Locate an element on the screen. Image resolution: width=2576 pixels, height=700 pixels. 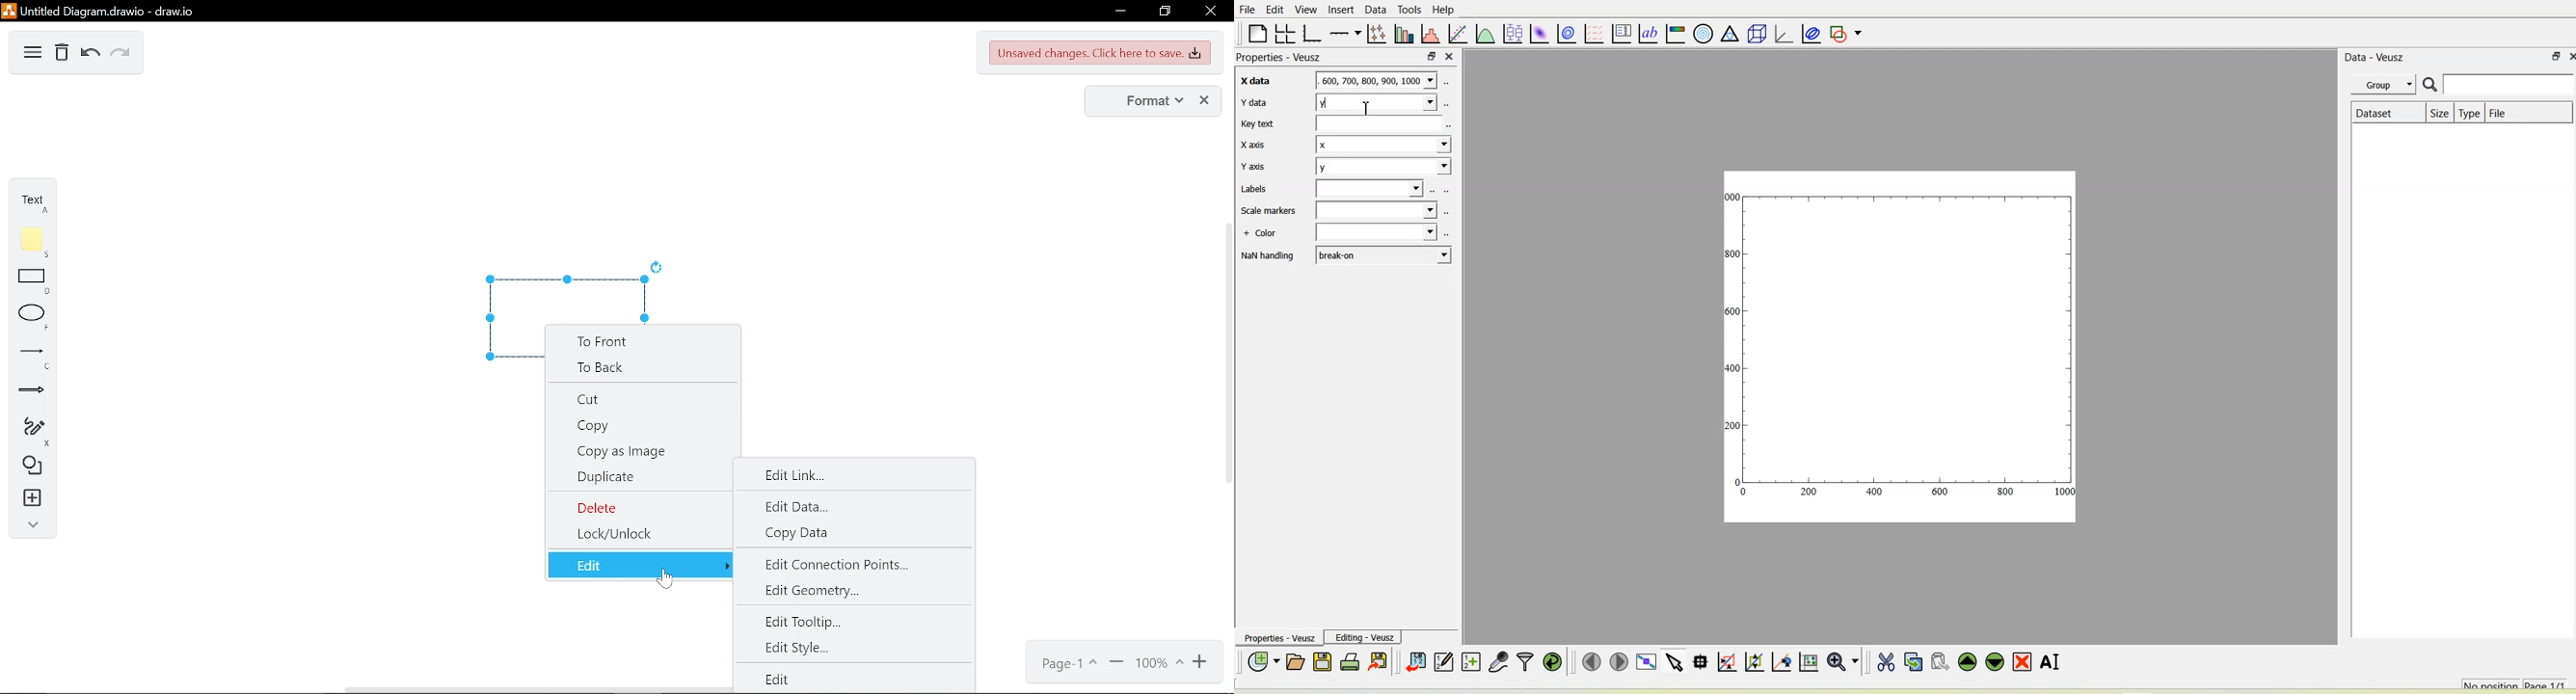
File is located at coordinates (2501, 112).